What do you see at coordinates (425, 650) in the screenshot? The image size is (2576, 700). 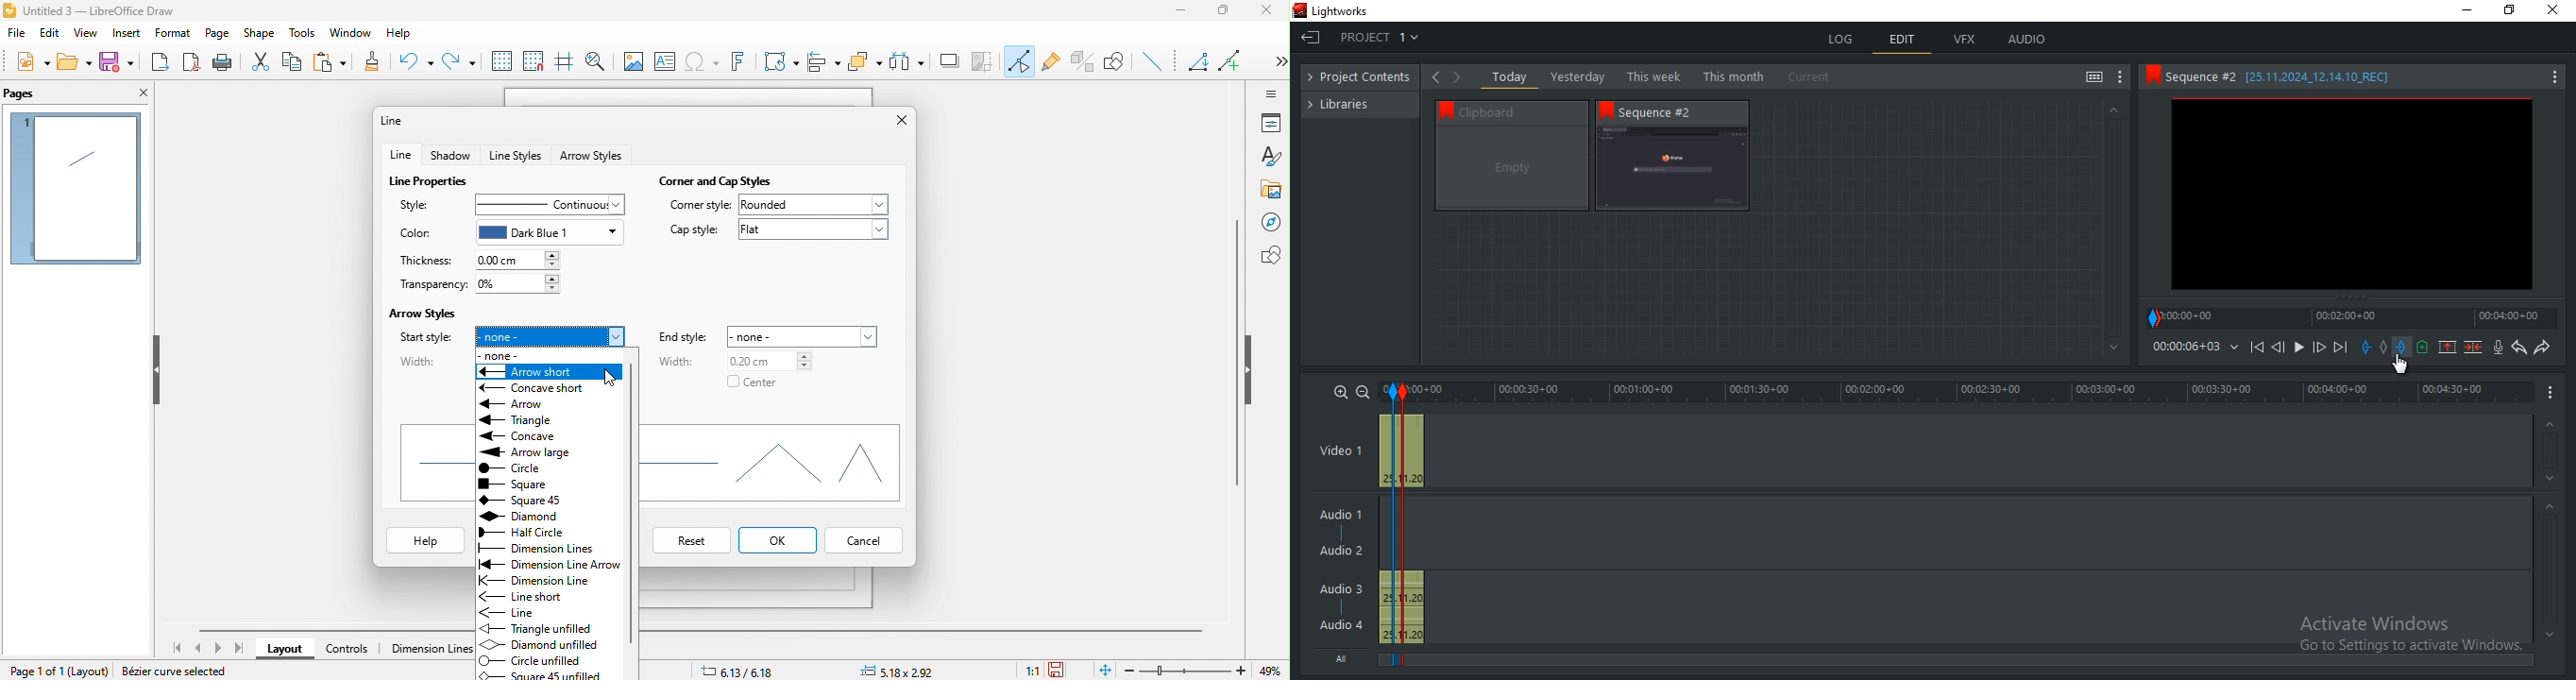 I see `dimension line` at bounding box center [425, 650].